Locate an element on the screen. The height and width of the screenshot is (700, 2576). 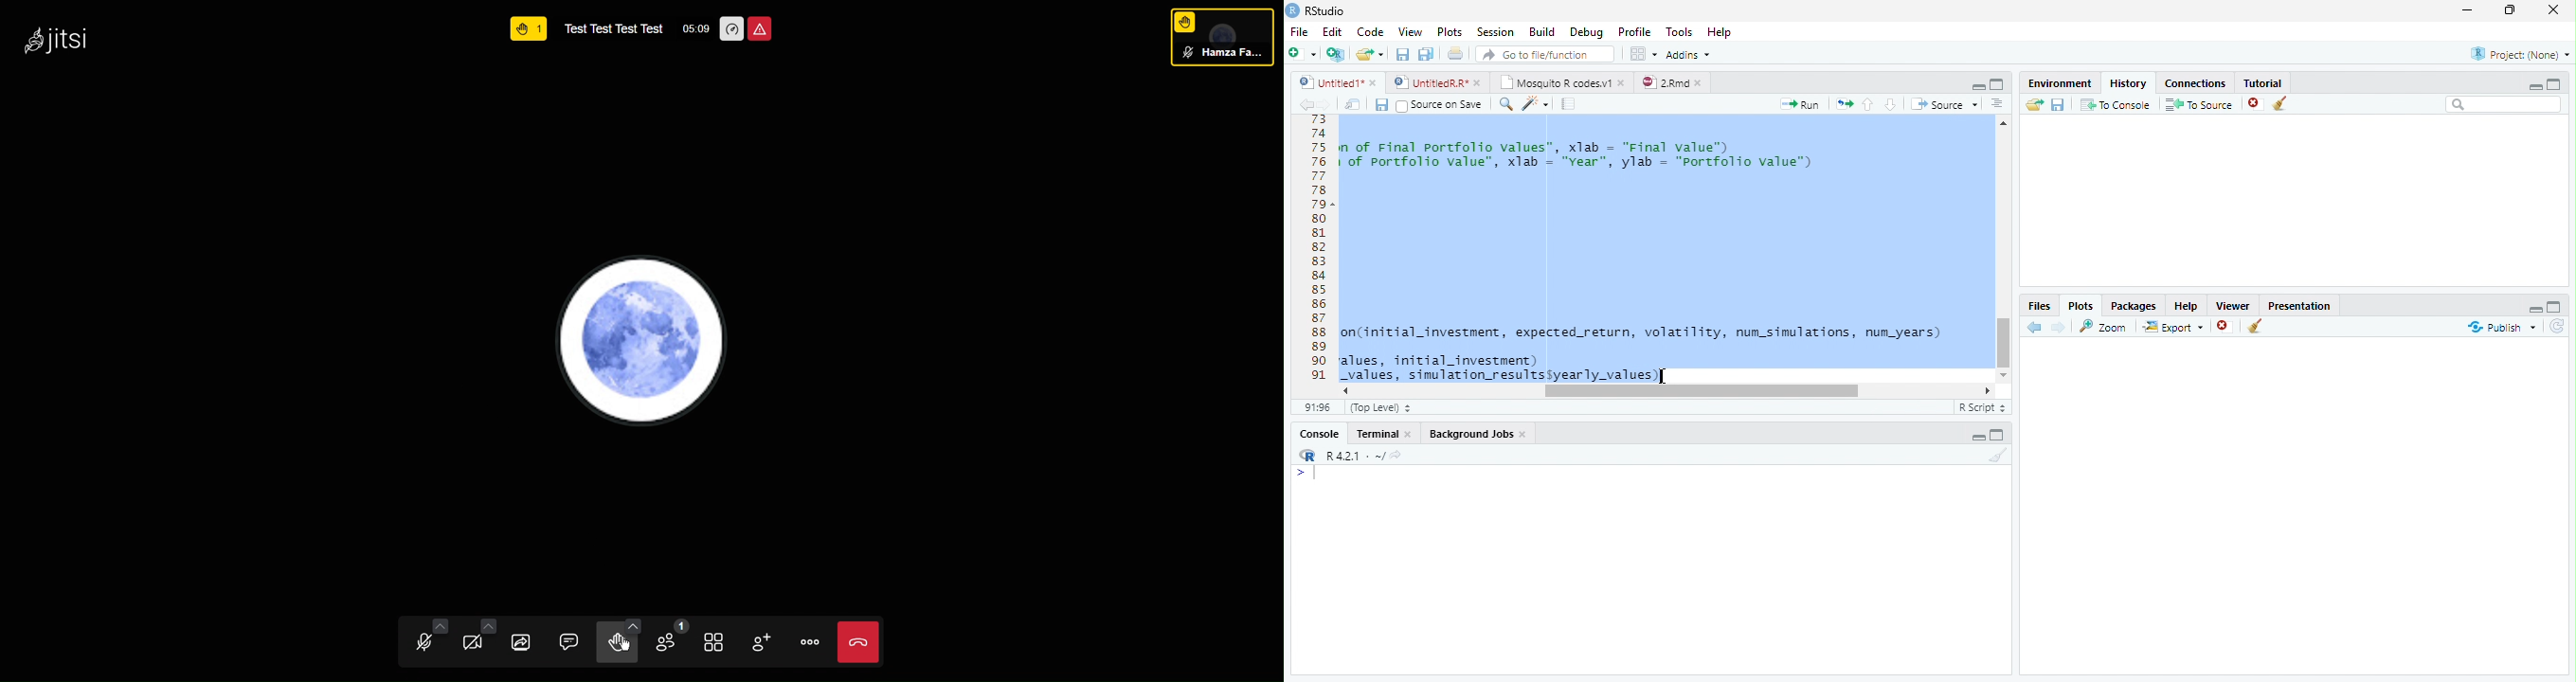
Source on save is located at coordinates (1441, 105).